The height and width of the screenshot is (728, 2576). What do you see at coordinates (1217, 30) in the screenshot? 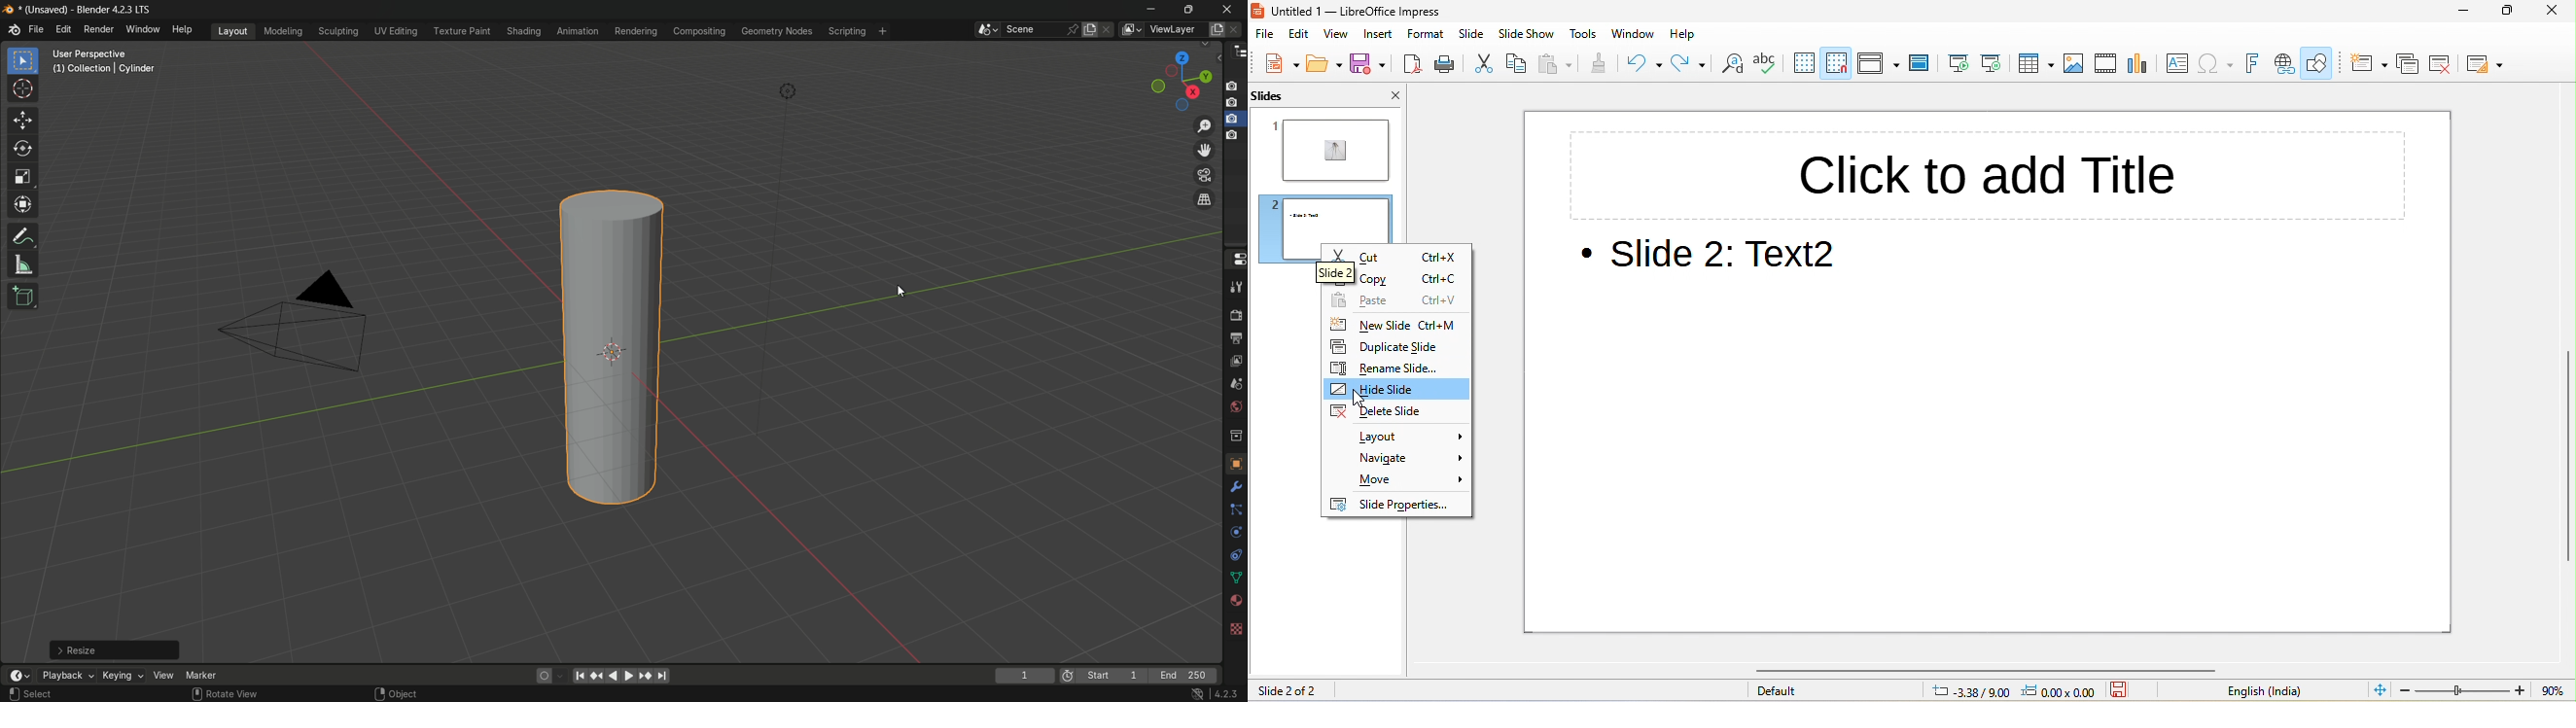
I see `add viewlayer` at bounding box center [1217, 30].